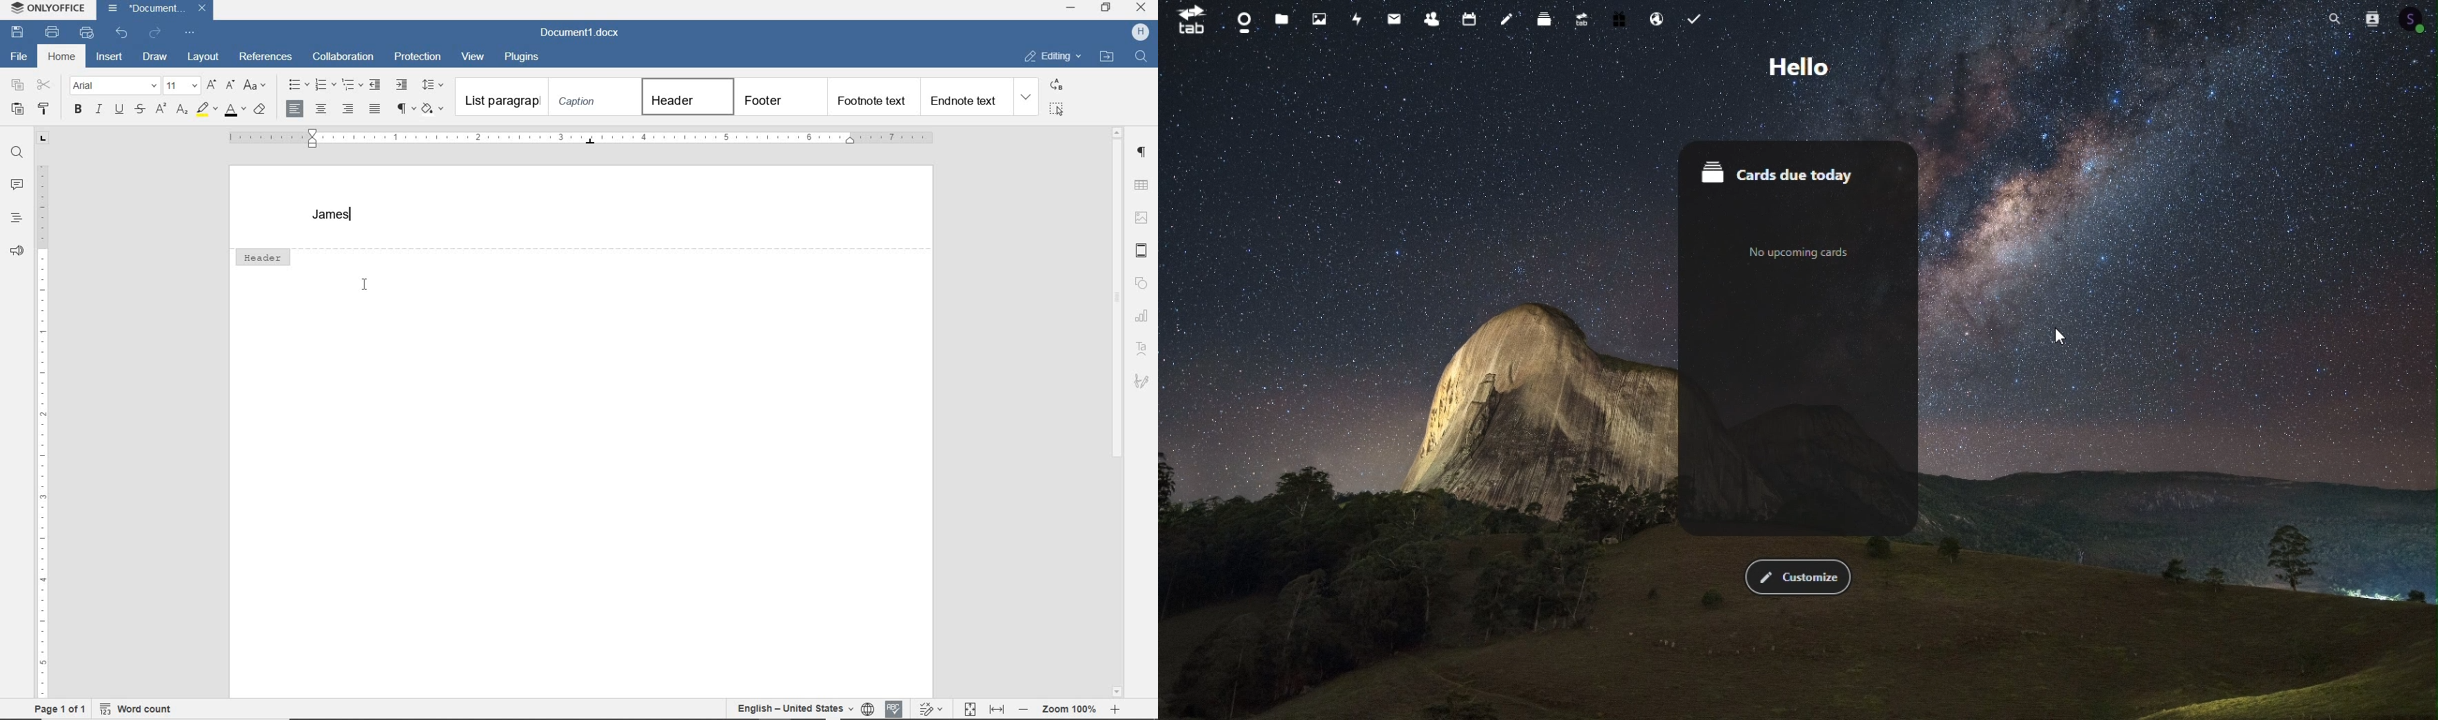  What do you see at coordinates (1473, 19) in the screenshot?
I see `Calendar` at bounding box center [1473, 19].